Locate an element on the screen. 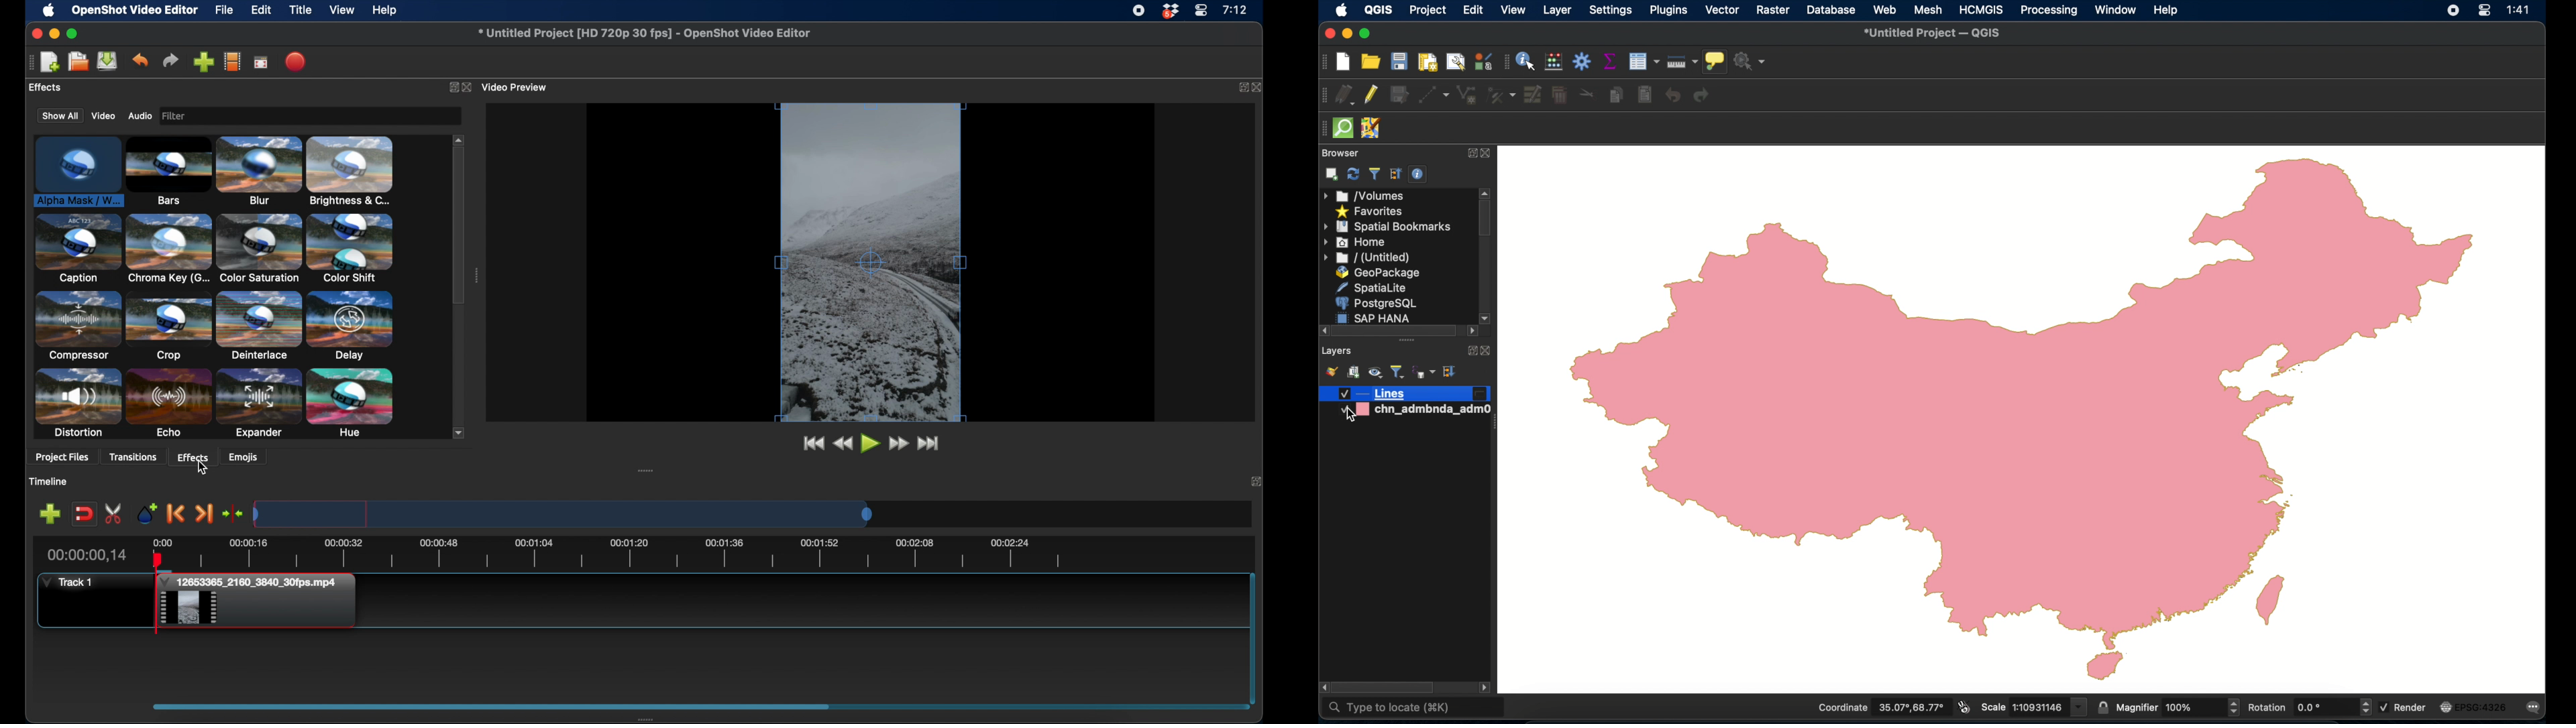  drag handle is located at coordinates (1320, 127).